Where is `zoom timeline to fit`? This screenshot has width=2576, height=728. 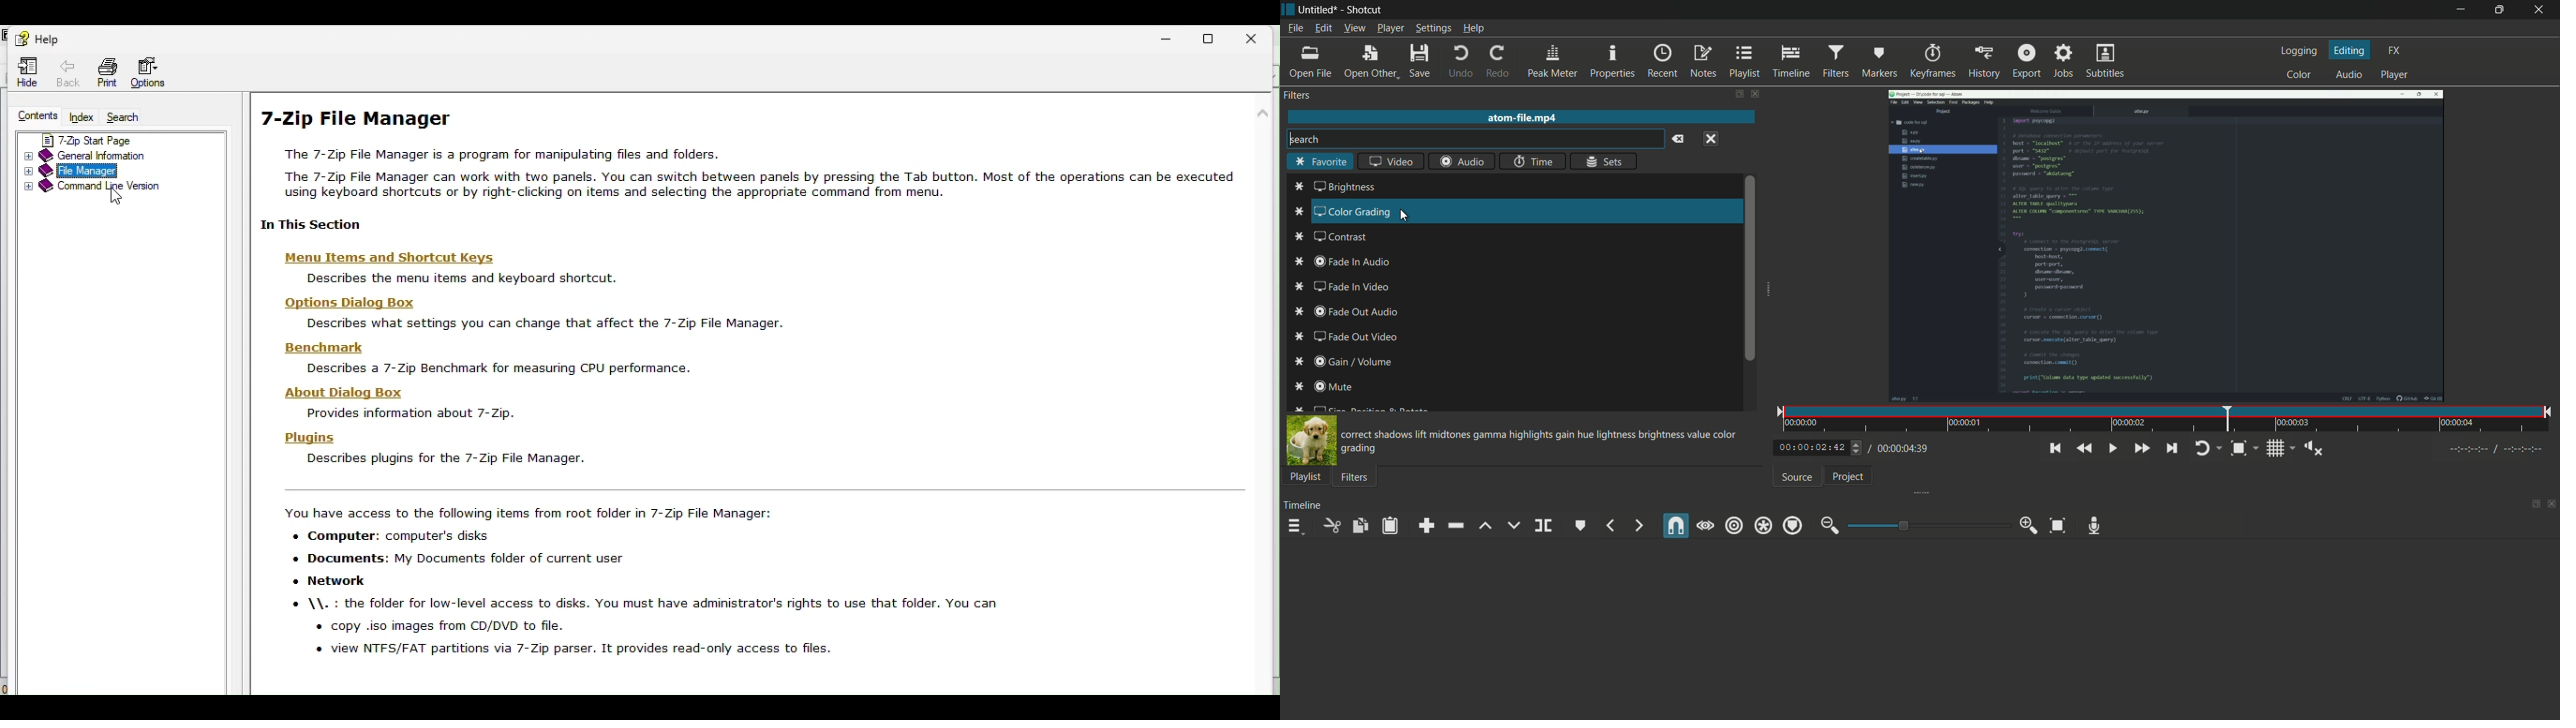 zoom timeline to fit is located at coordinates (2243, 447).